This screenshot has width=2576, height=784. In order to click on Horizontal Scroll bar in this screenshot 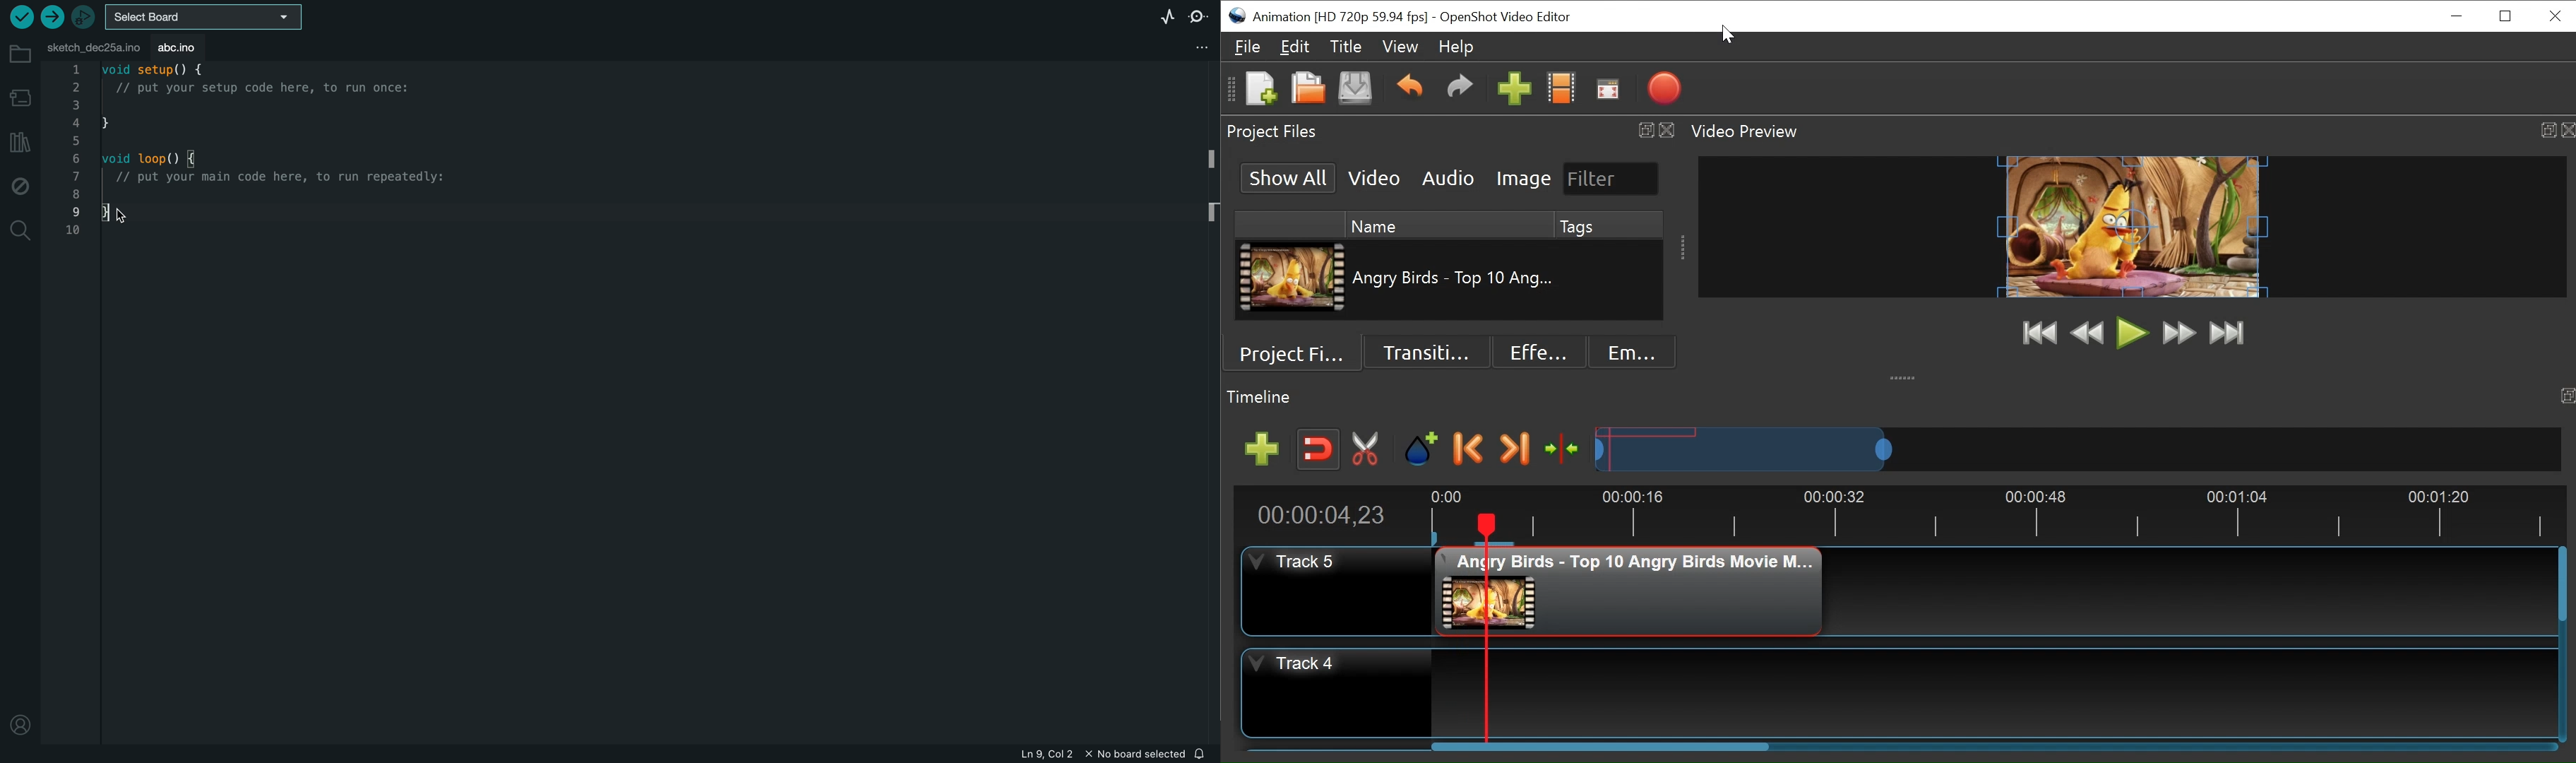, I will do `click(2563, 584)`.